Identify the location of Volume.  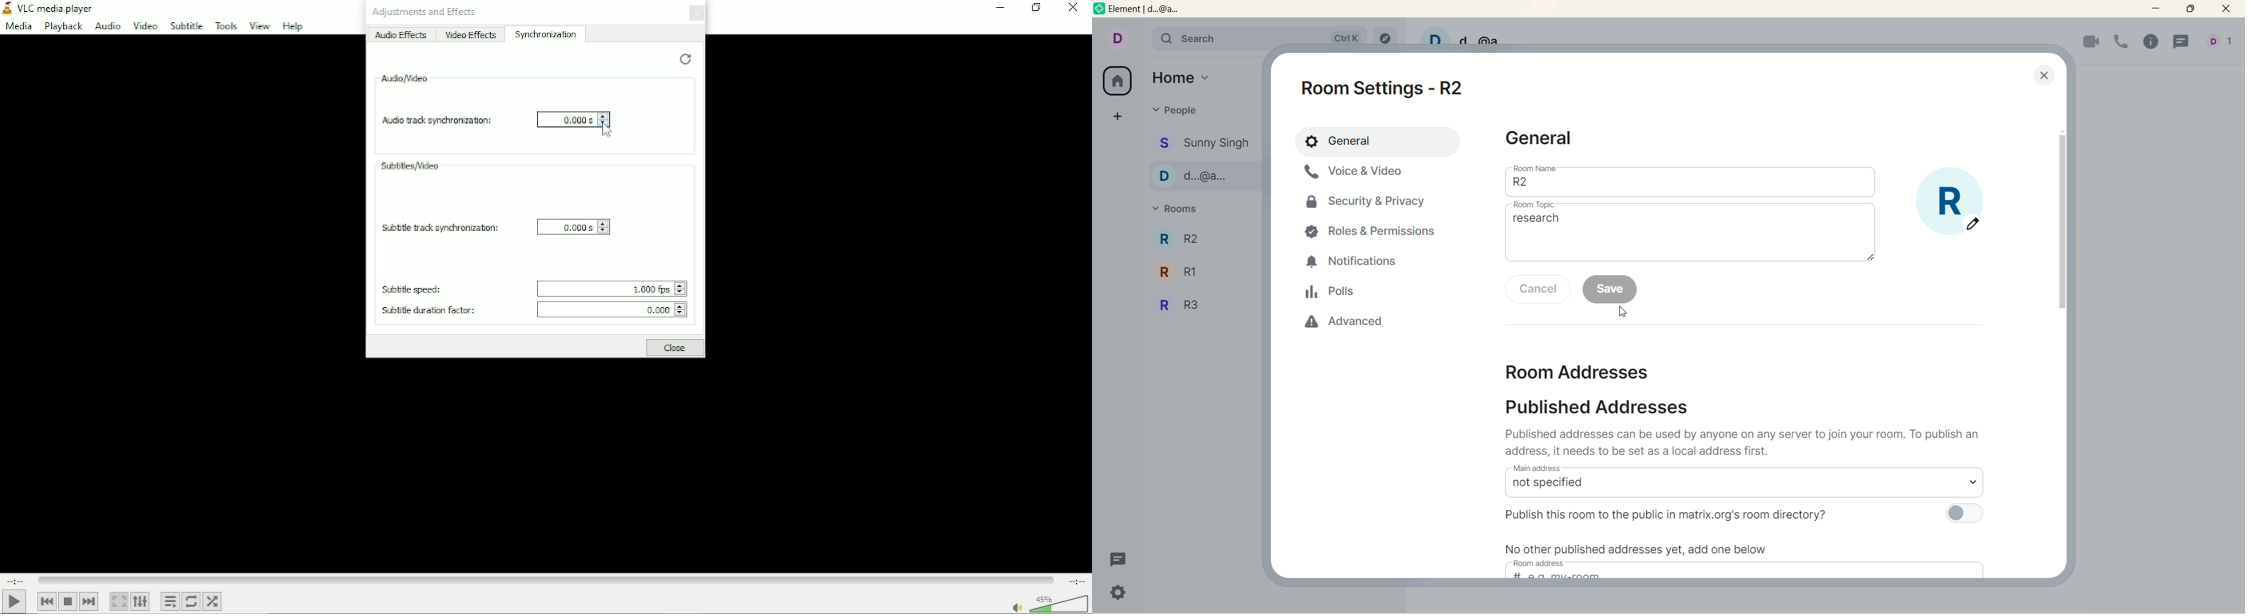
(1049, 604).